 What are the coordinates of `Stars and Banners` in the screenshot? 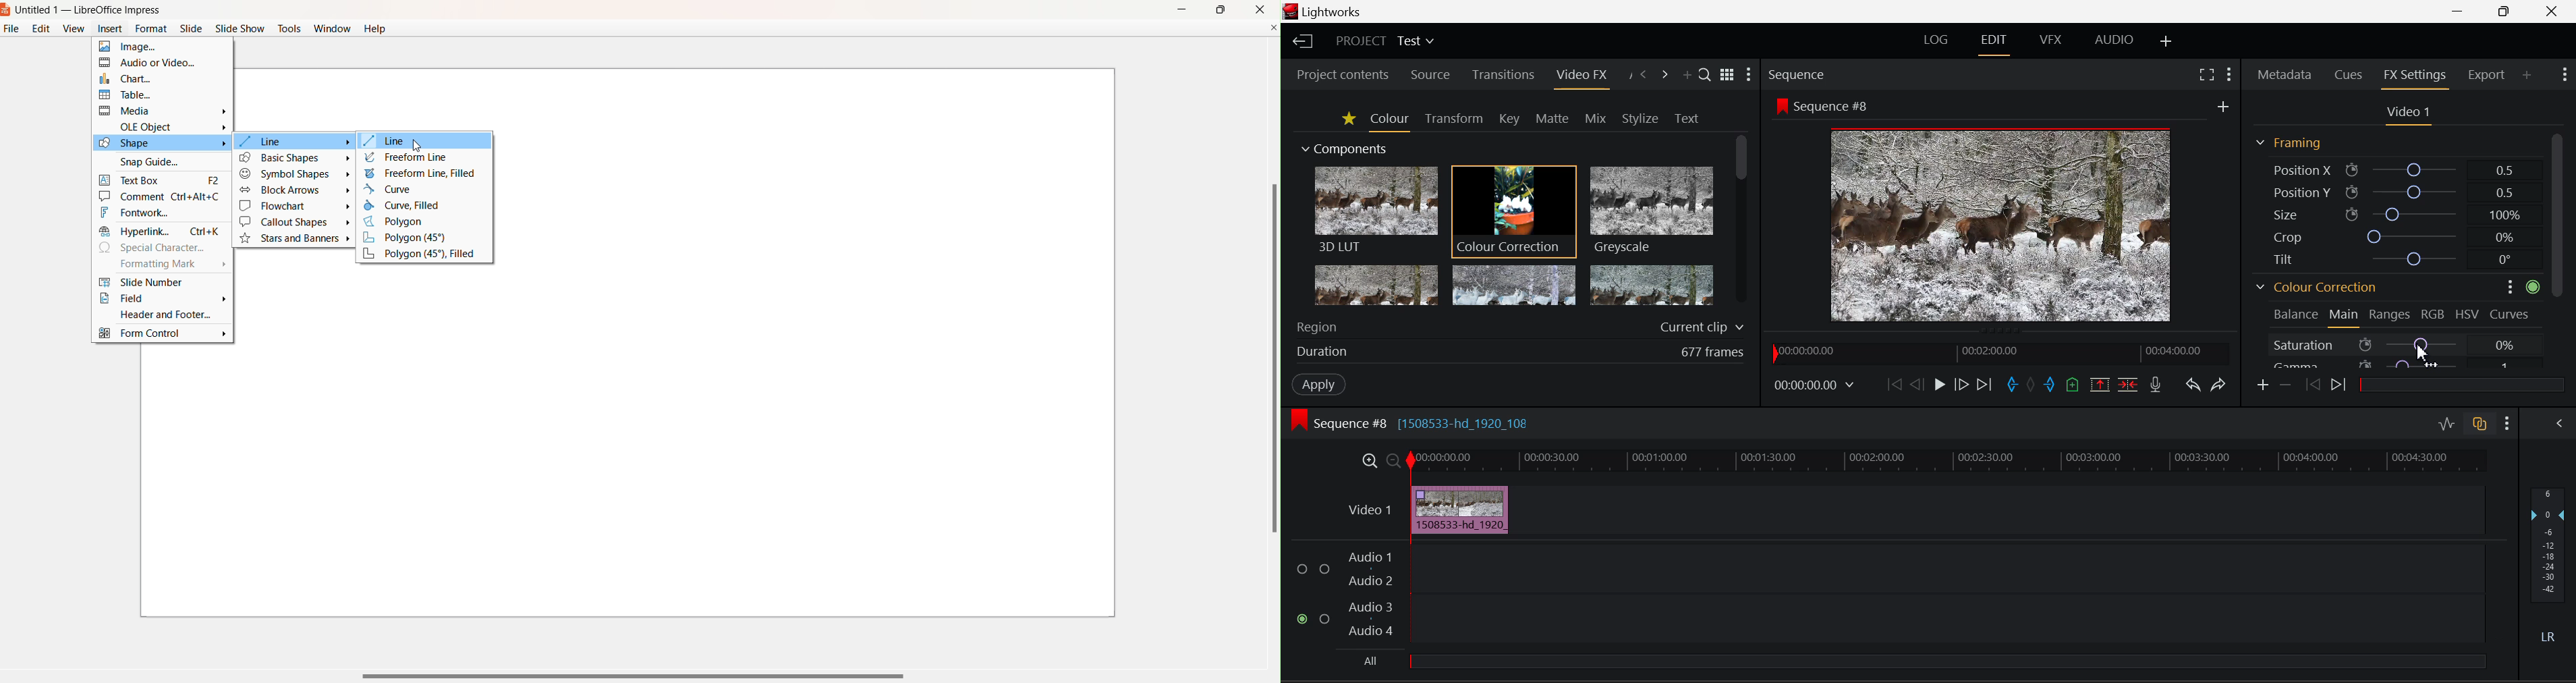 It's located at (297, 239).